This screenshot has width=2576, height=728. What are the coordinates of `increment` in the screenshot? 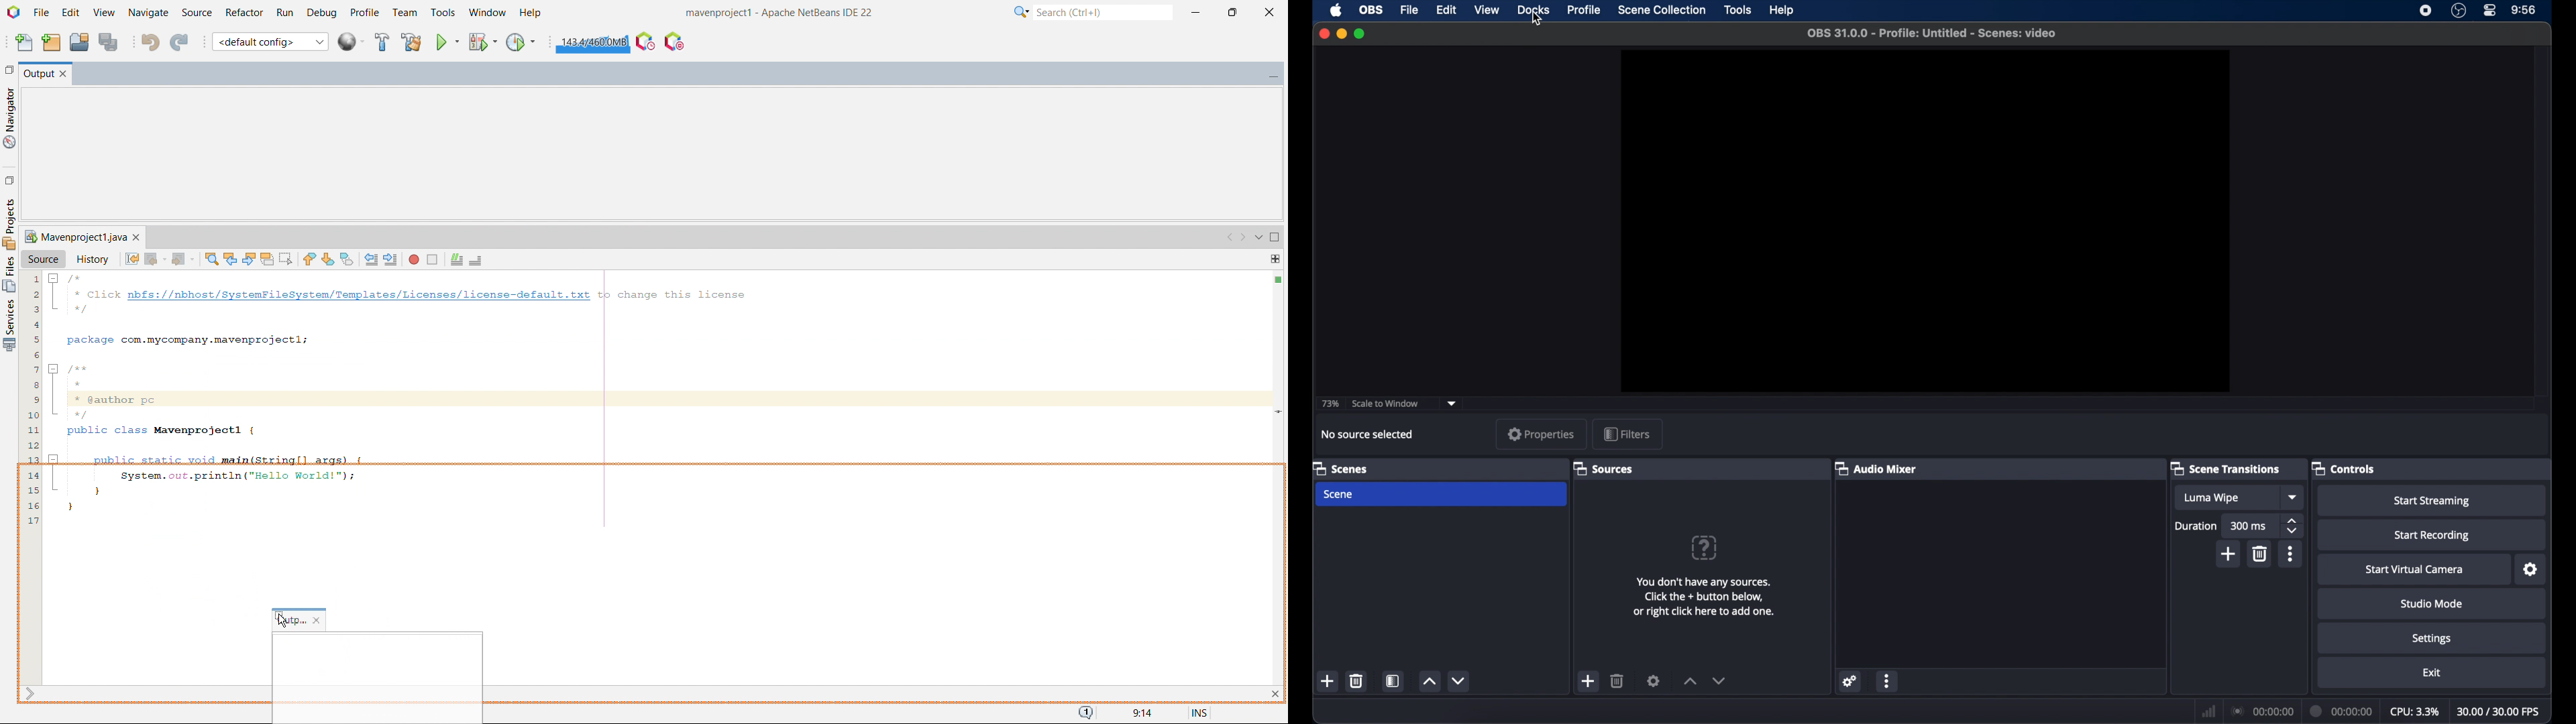 It's located at (1429, 682).